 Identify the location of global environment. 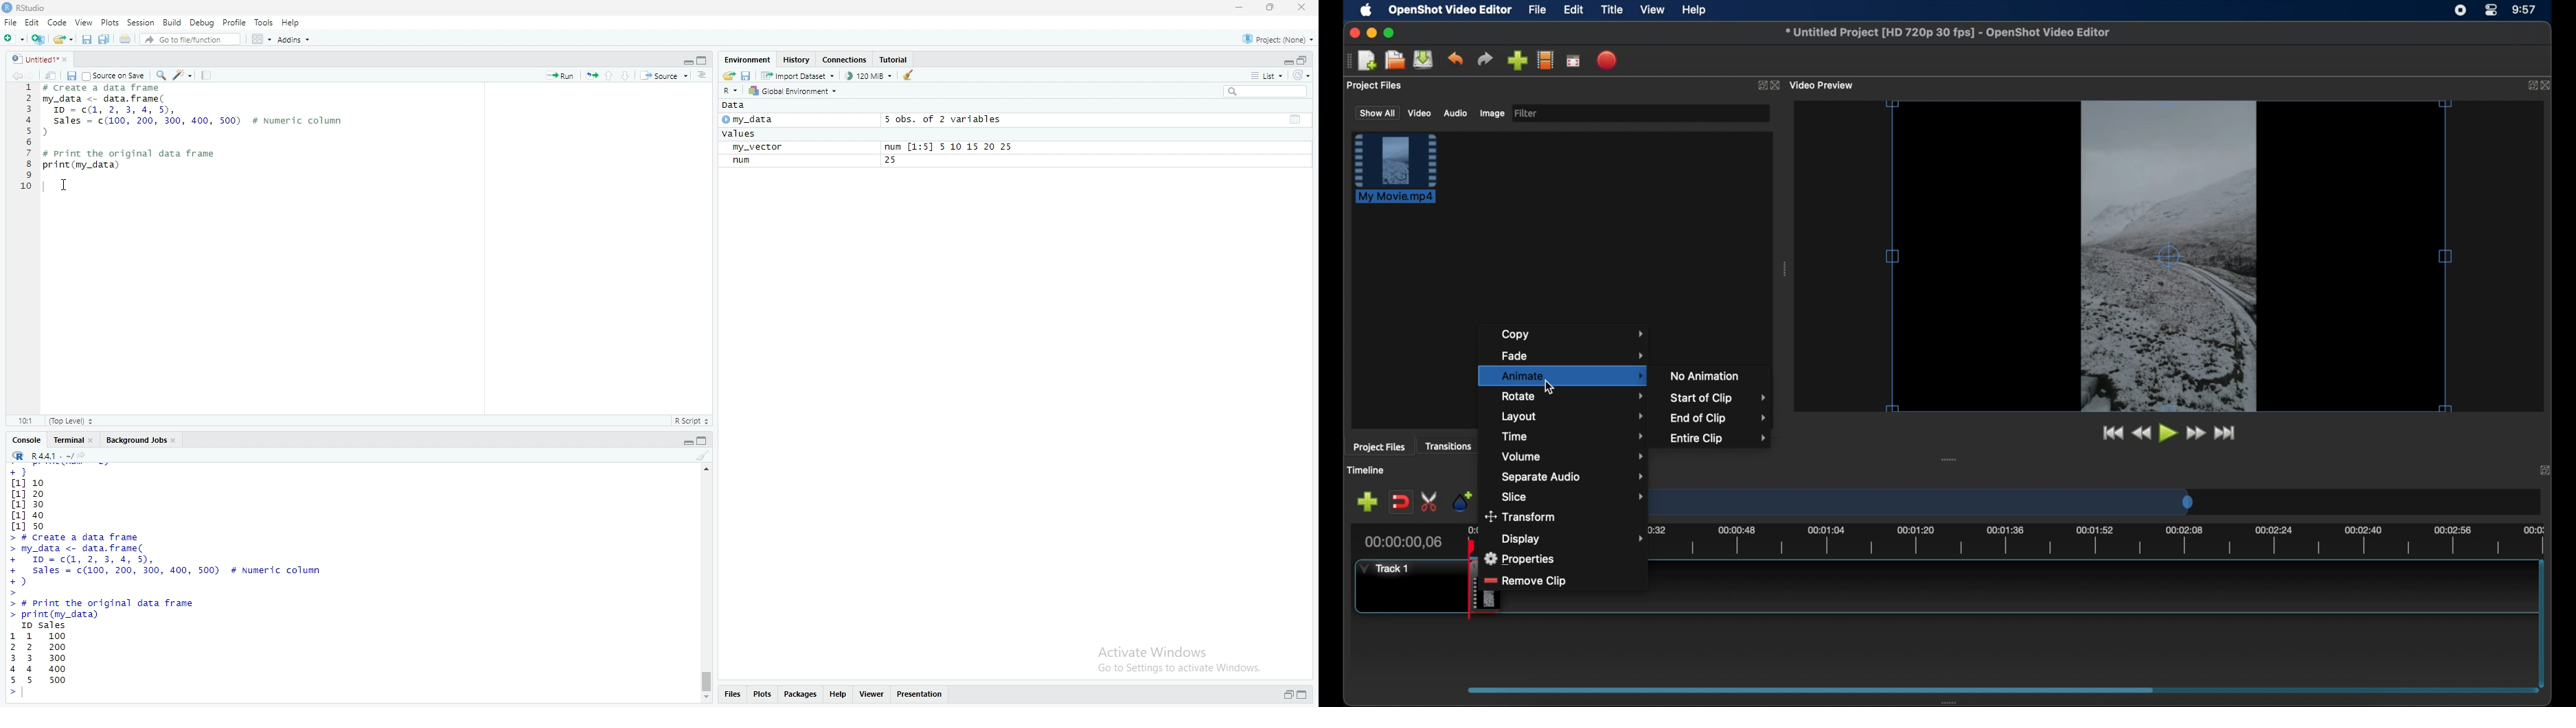
(798, 93).